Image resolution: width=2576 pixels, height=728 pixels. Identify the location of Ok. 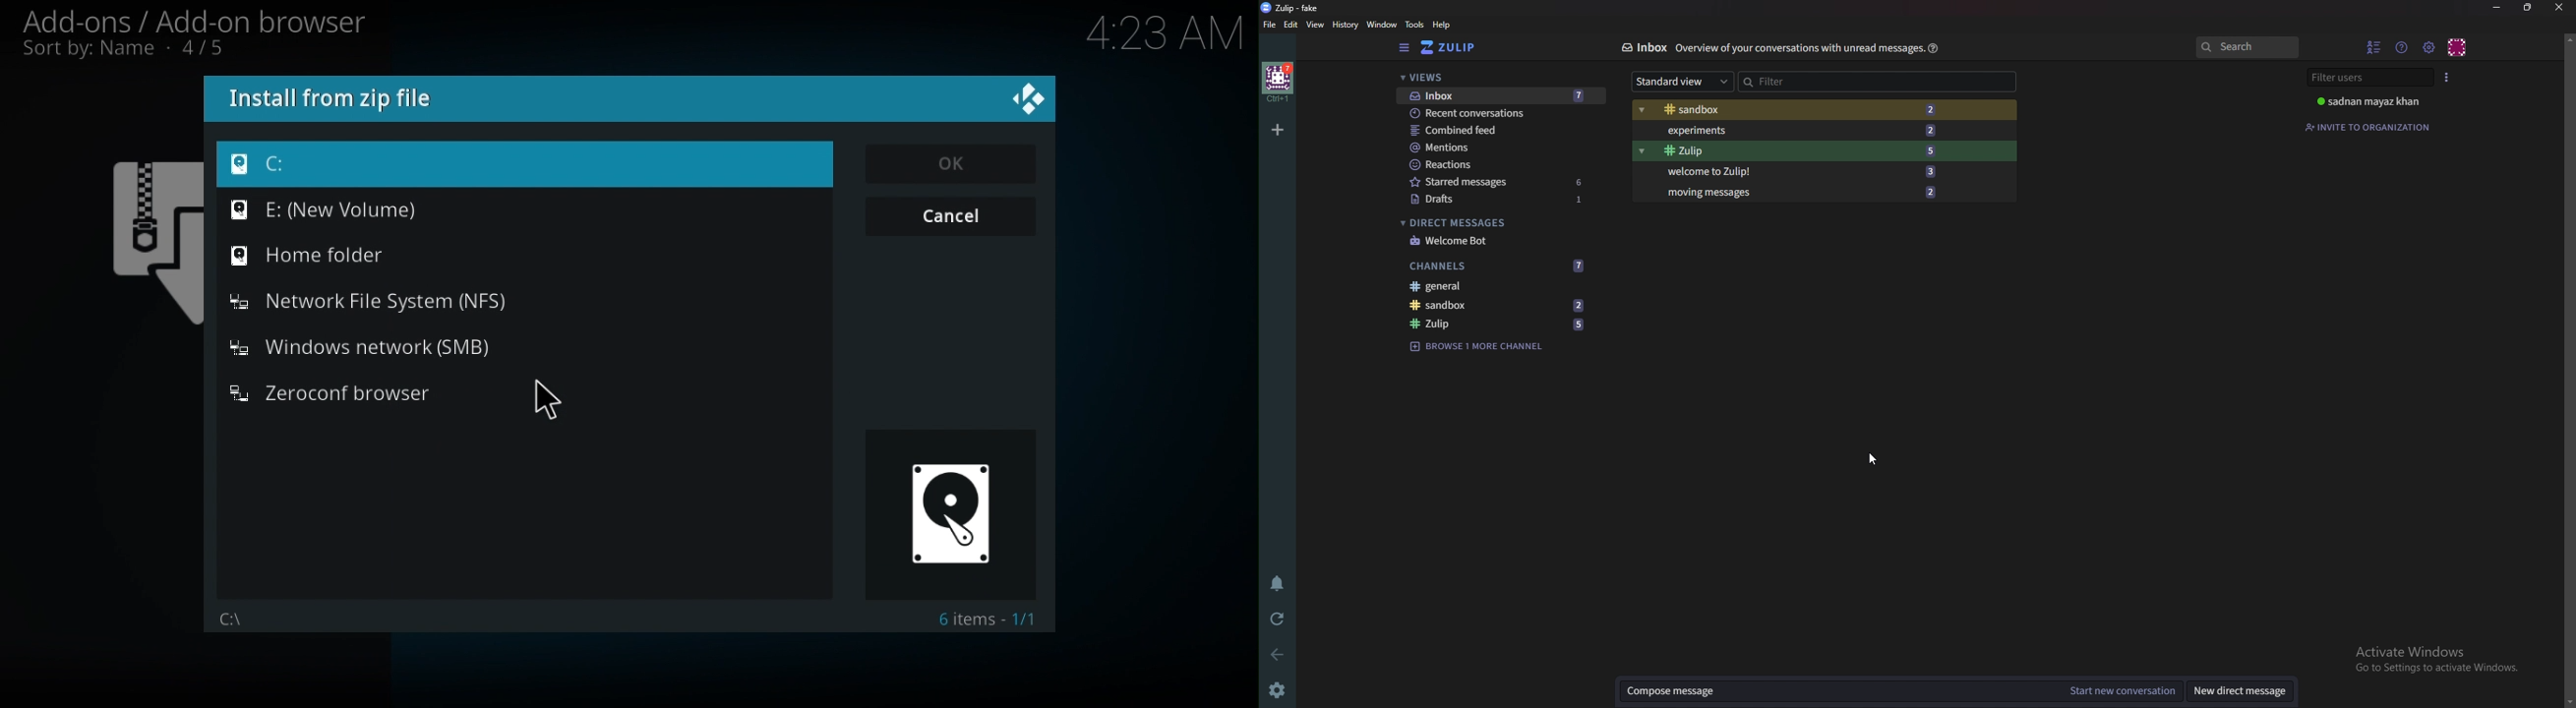
(946, 162).